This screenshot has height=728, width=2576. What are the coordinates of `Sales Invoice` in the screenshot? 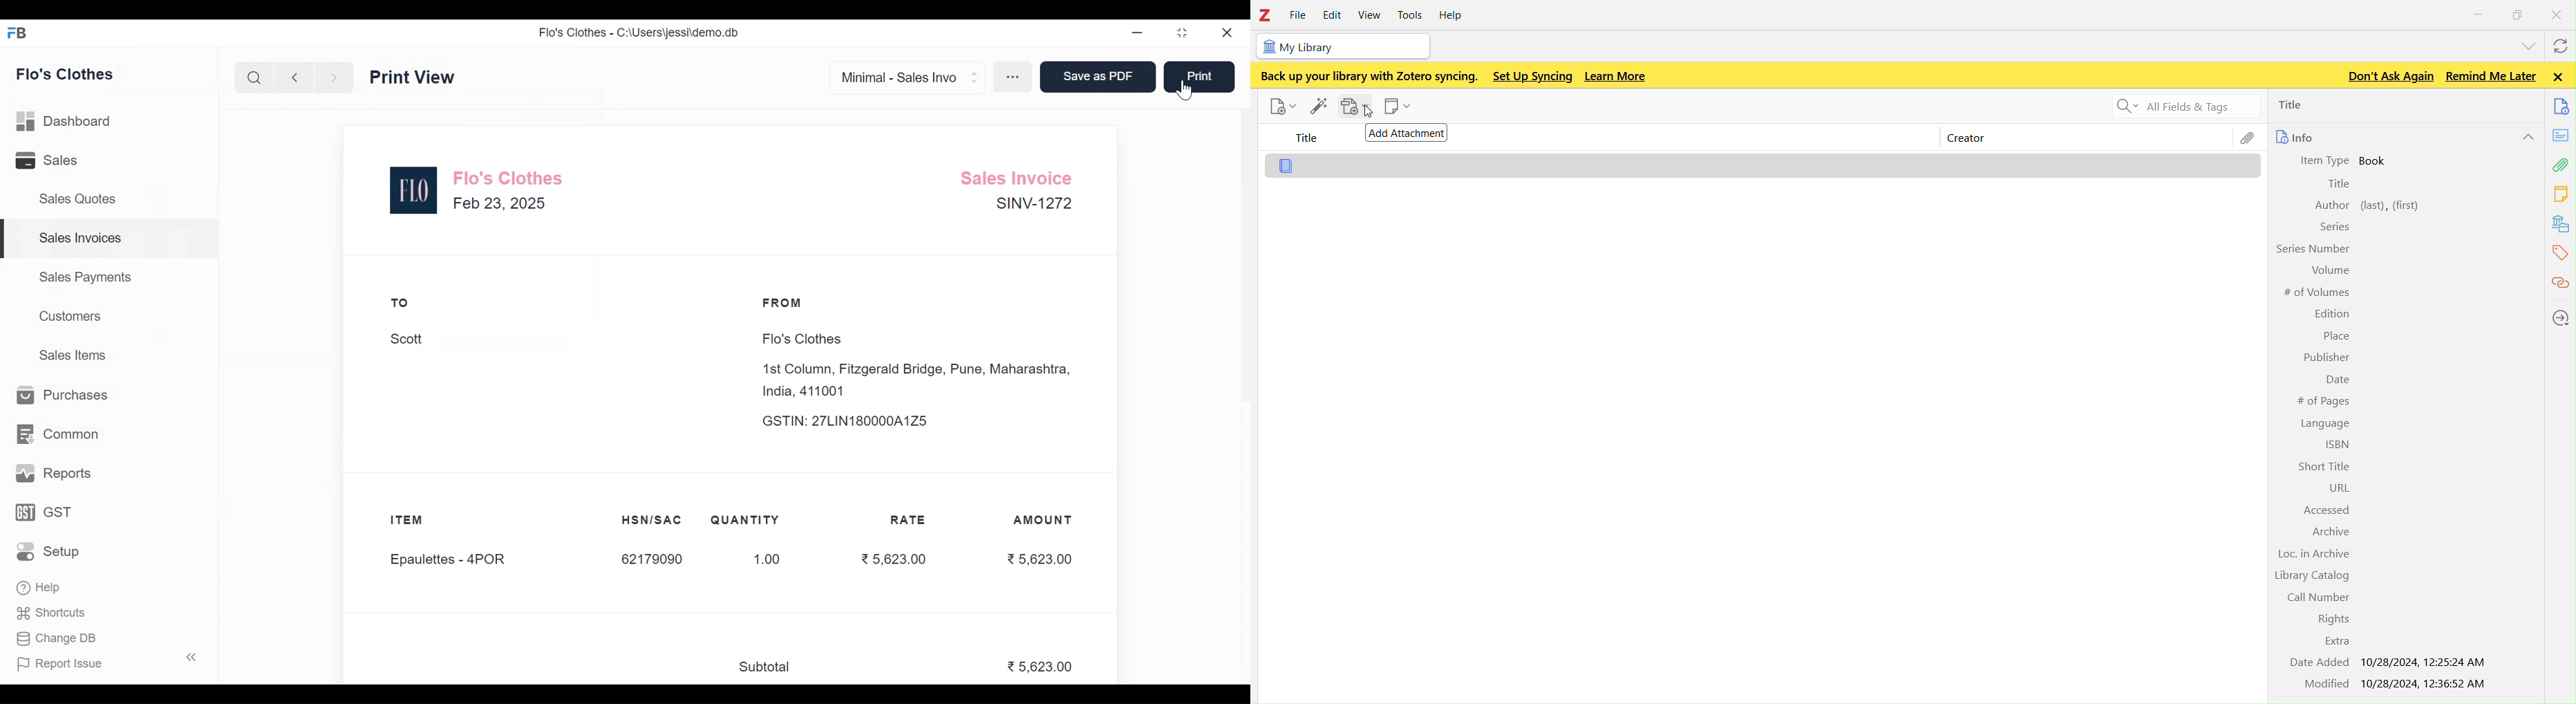 It's located at (426, 76).